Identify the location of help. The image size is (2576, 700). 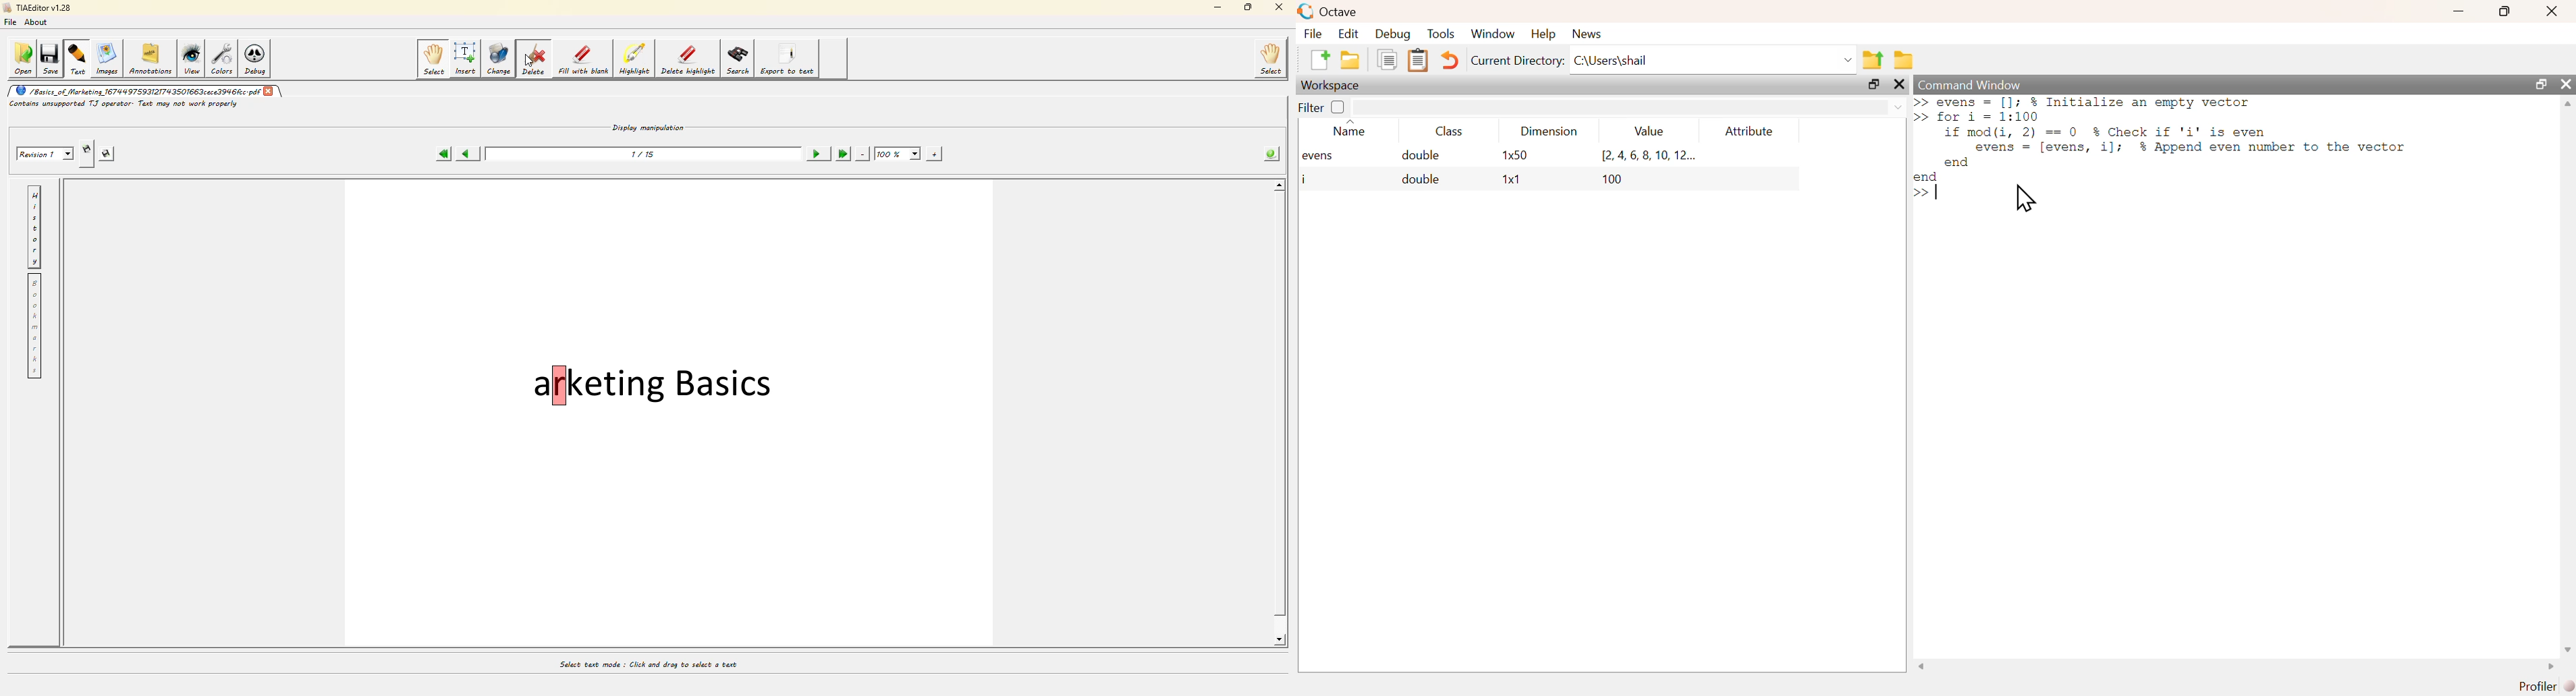
(1543, 33).